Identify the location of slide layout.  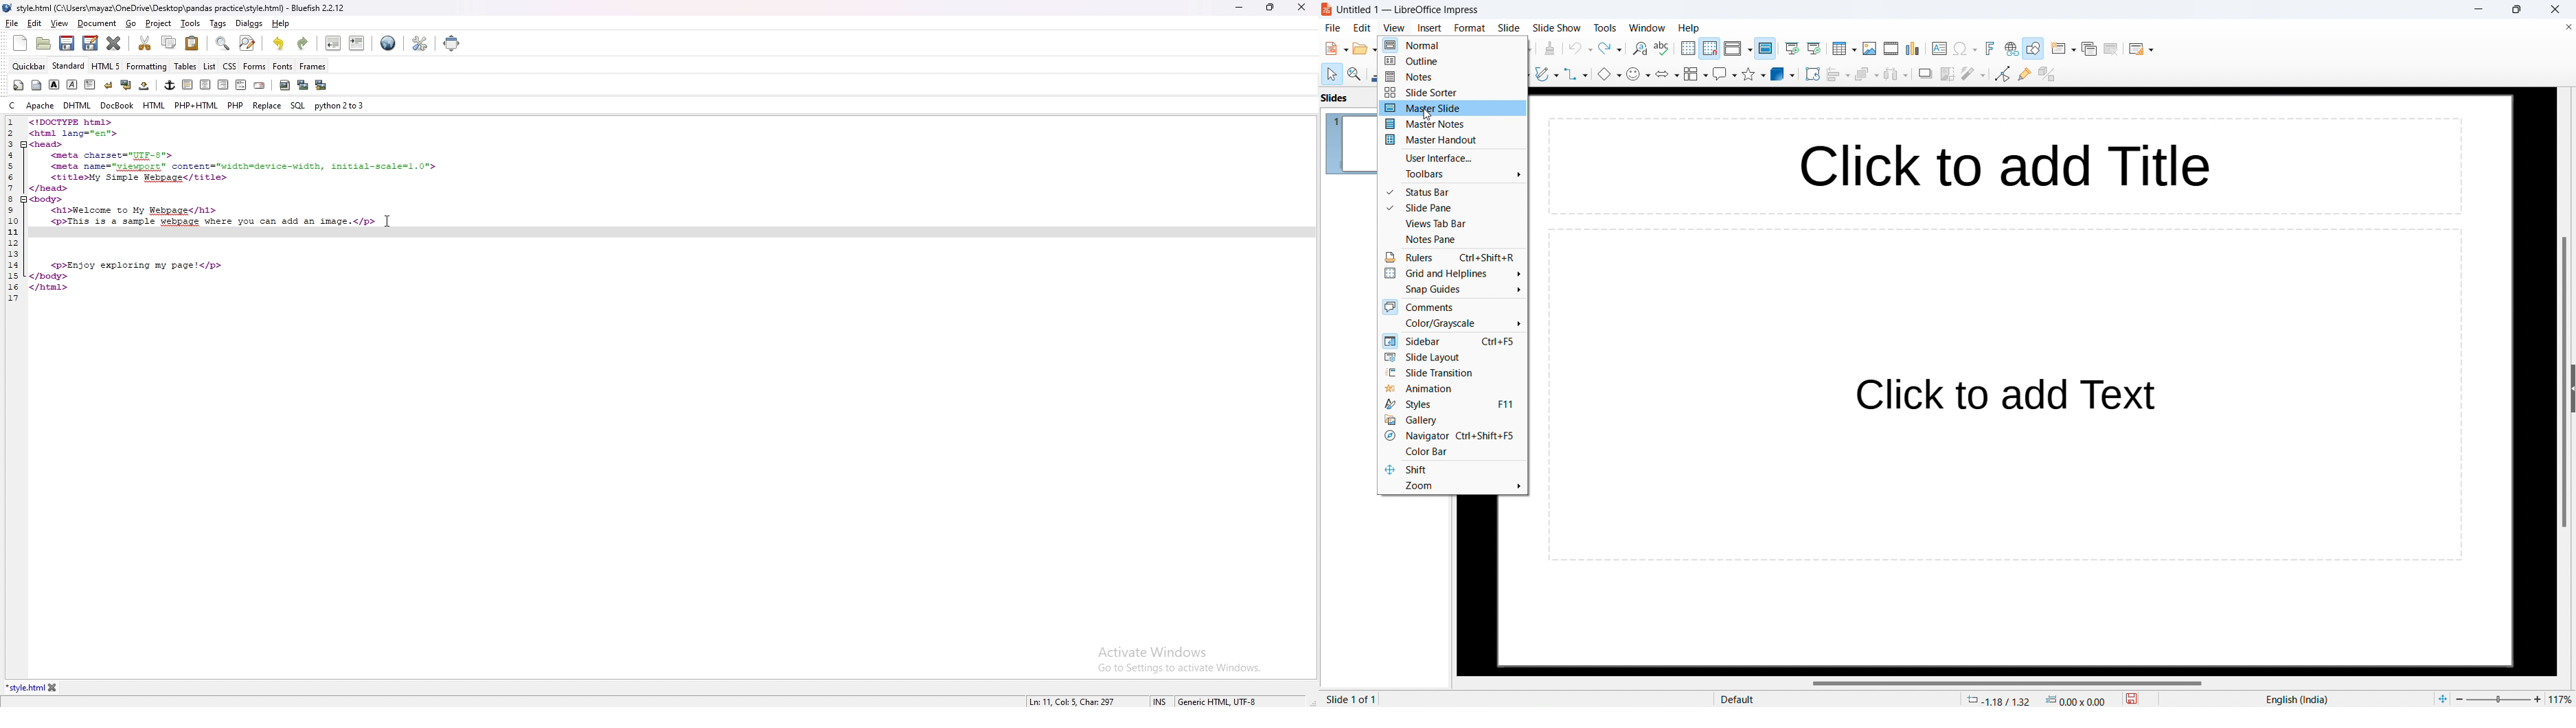
(1453, 357).